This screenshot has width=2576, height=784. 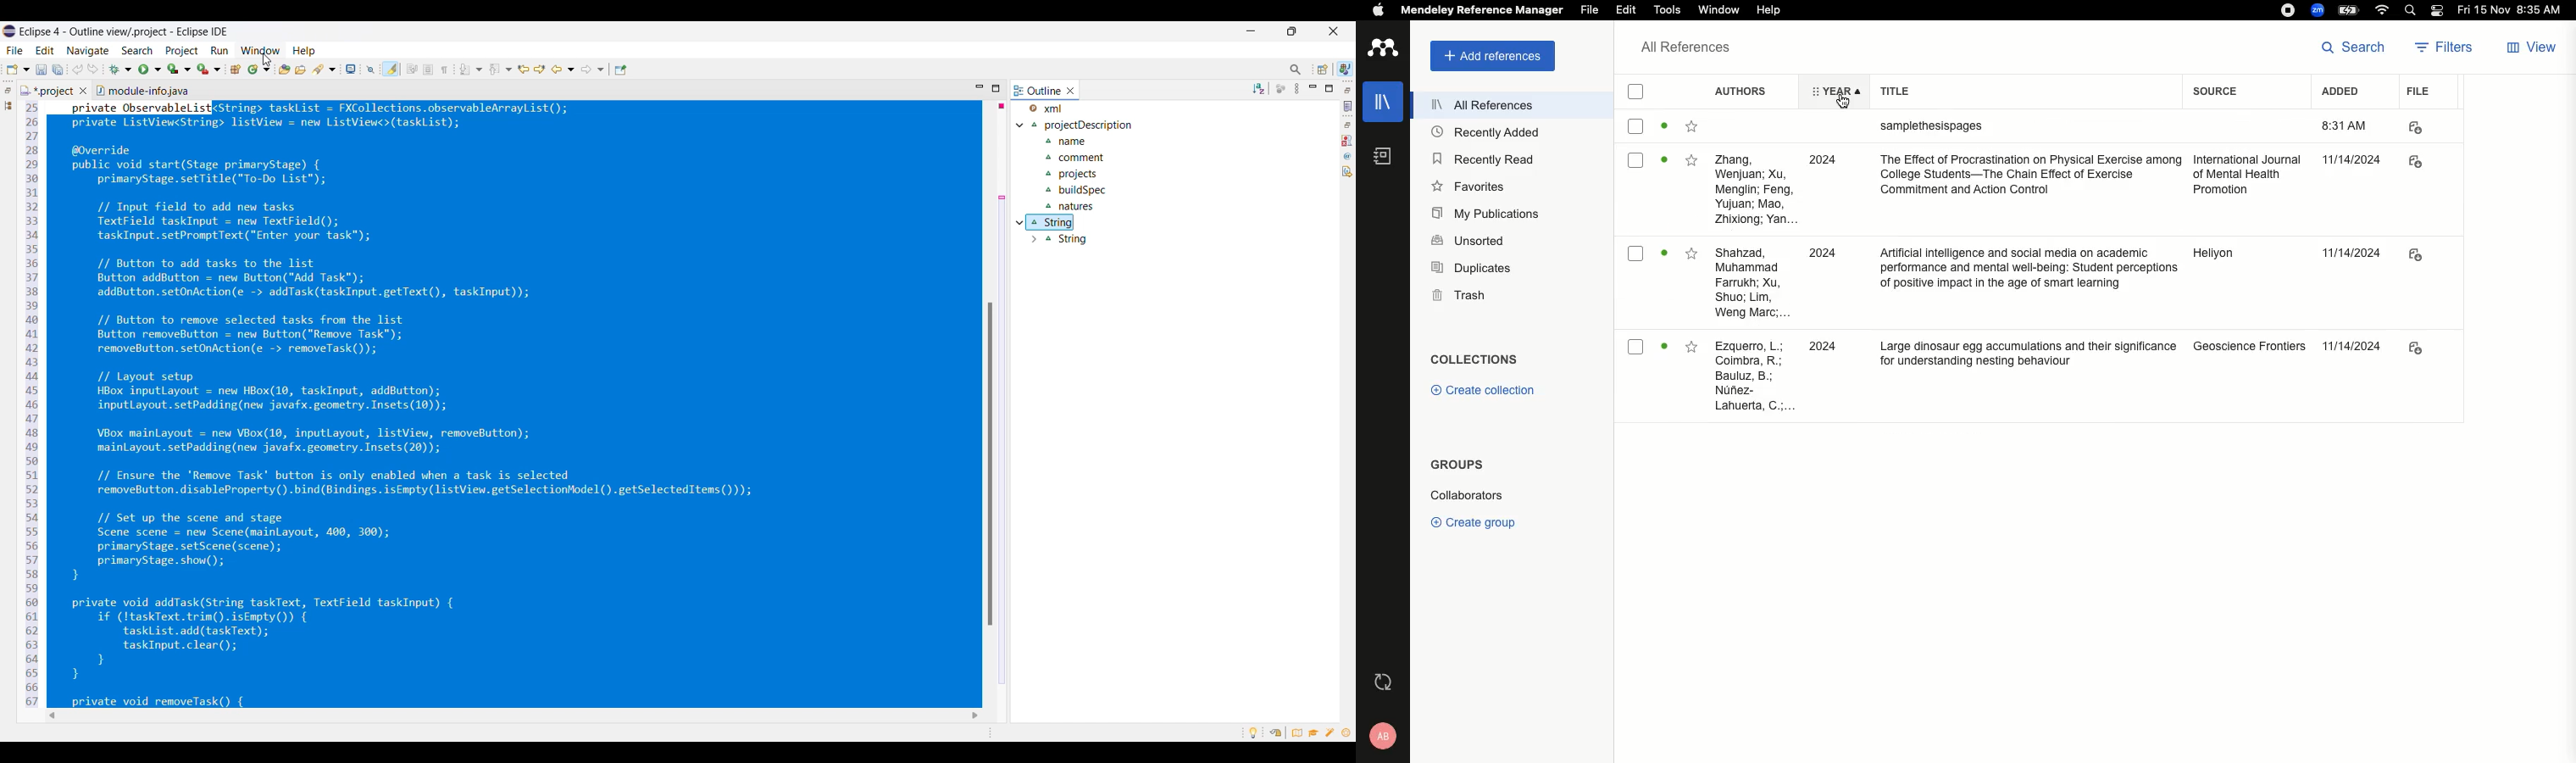 What do you see at coordinates (2346, 92) in the screenshot?
I see `added label` at bounding box center [2346, 92].